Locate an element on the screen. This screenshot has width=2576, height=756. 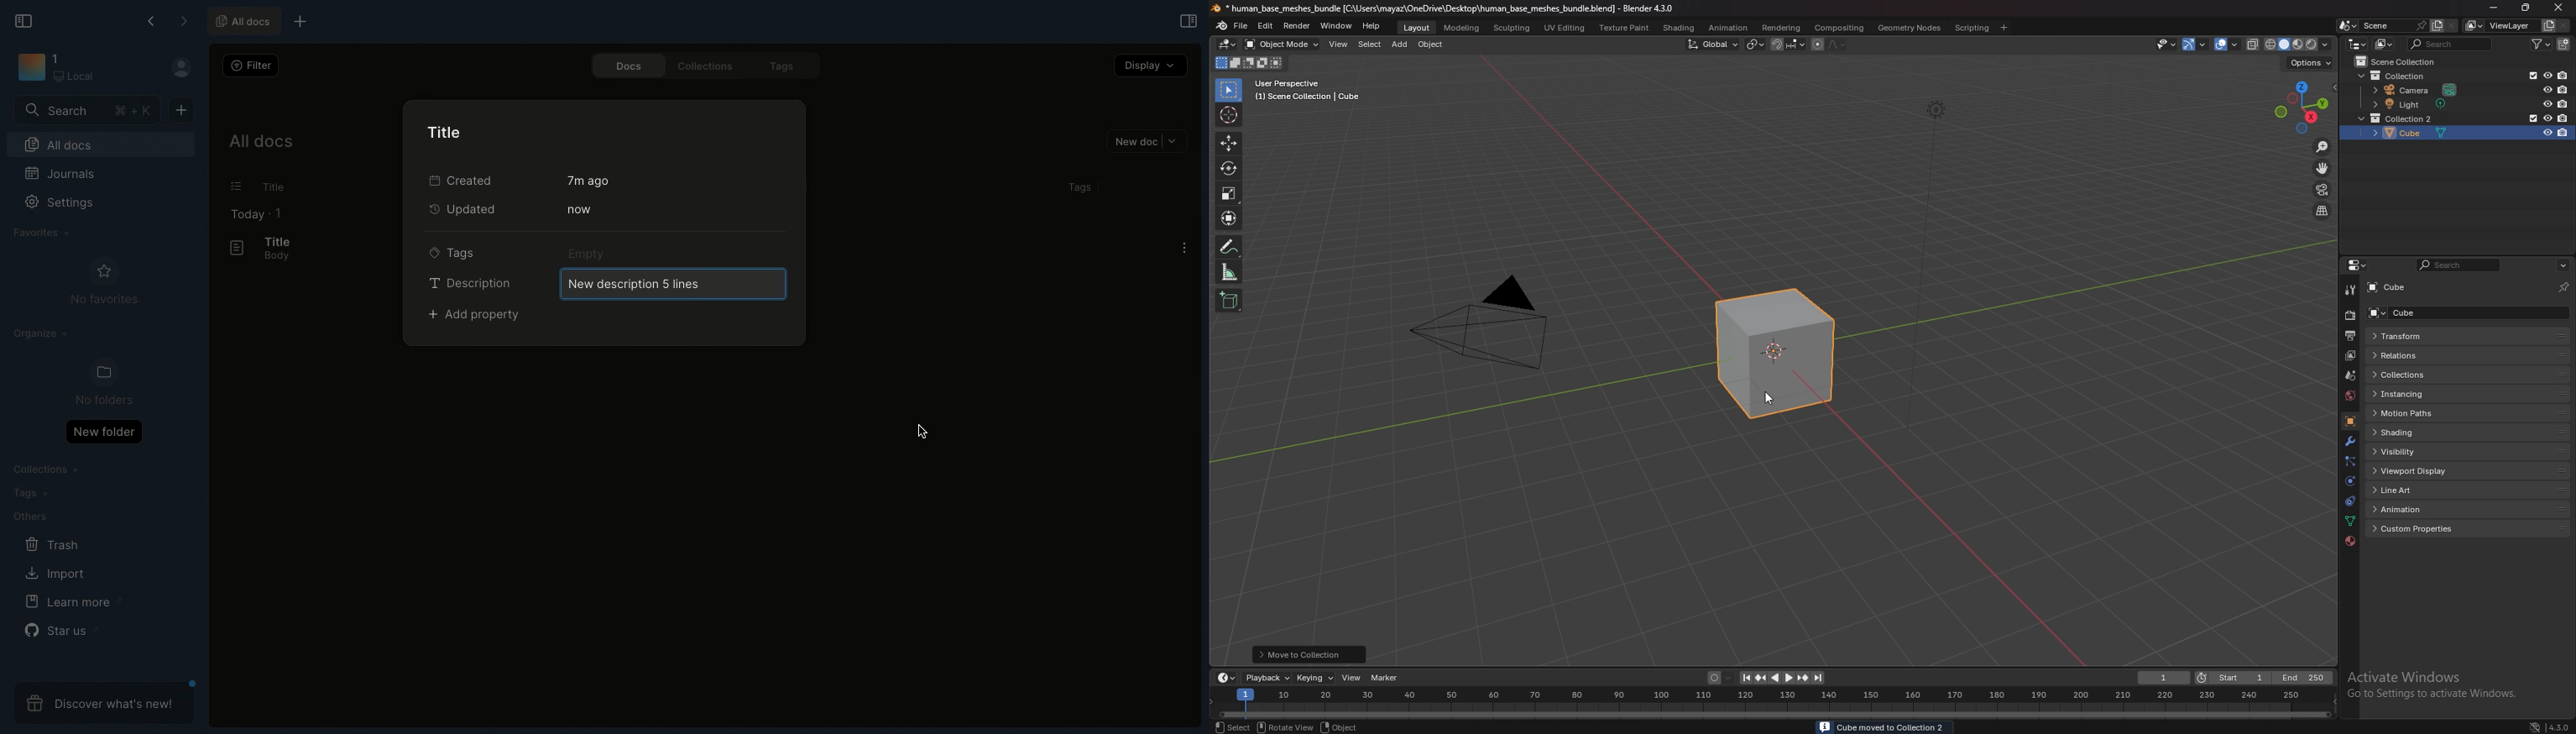
Description is located at coordinates (470, 282).